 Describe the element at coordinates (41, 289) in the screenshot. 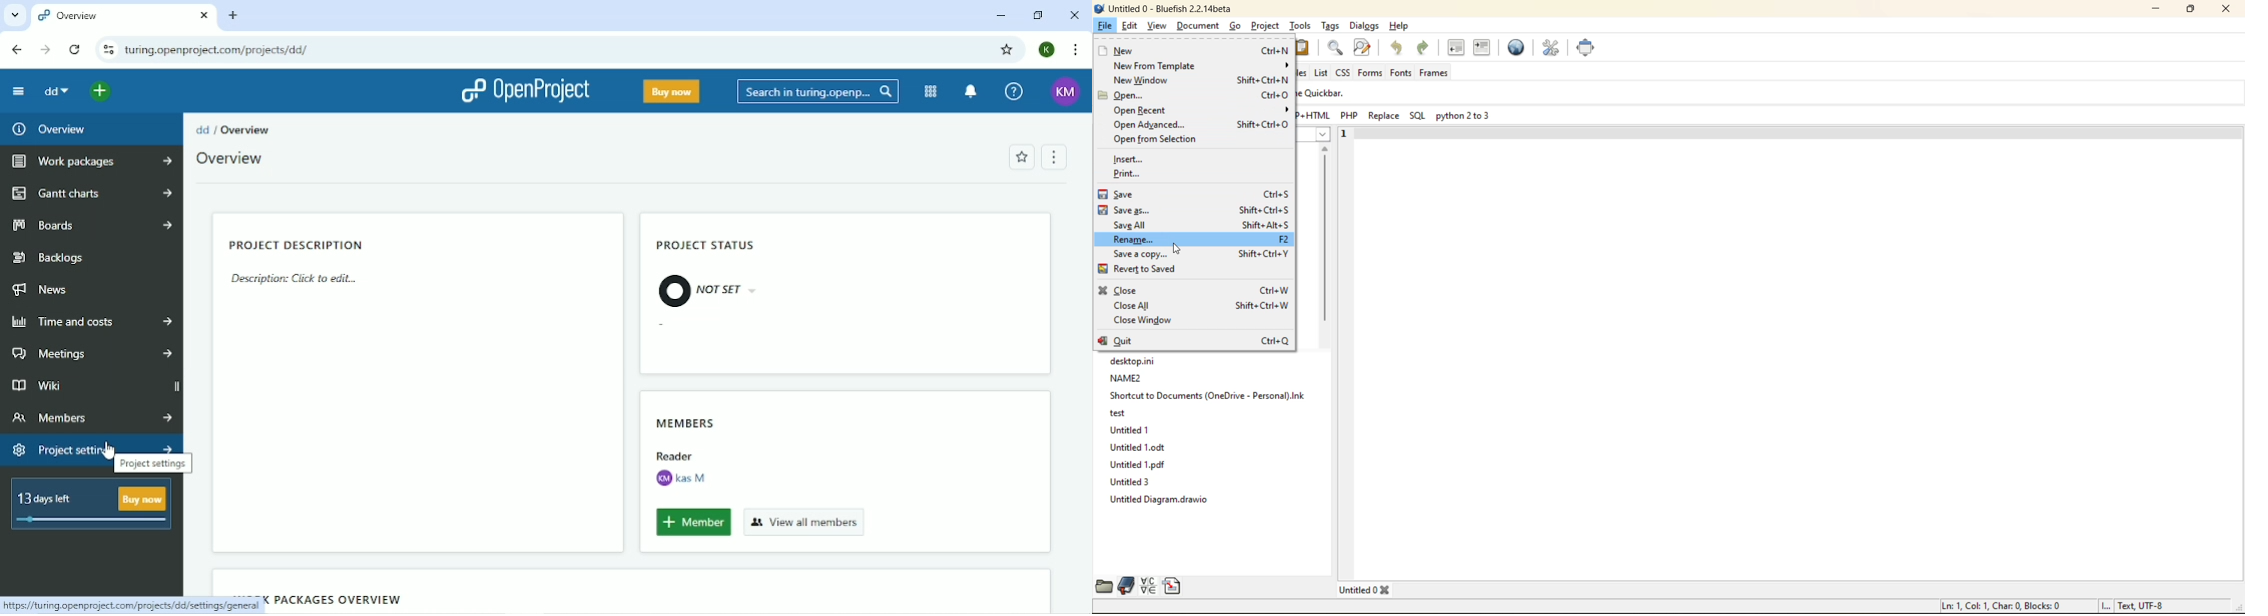

I see `News` at that location.